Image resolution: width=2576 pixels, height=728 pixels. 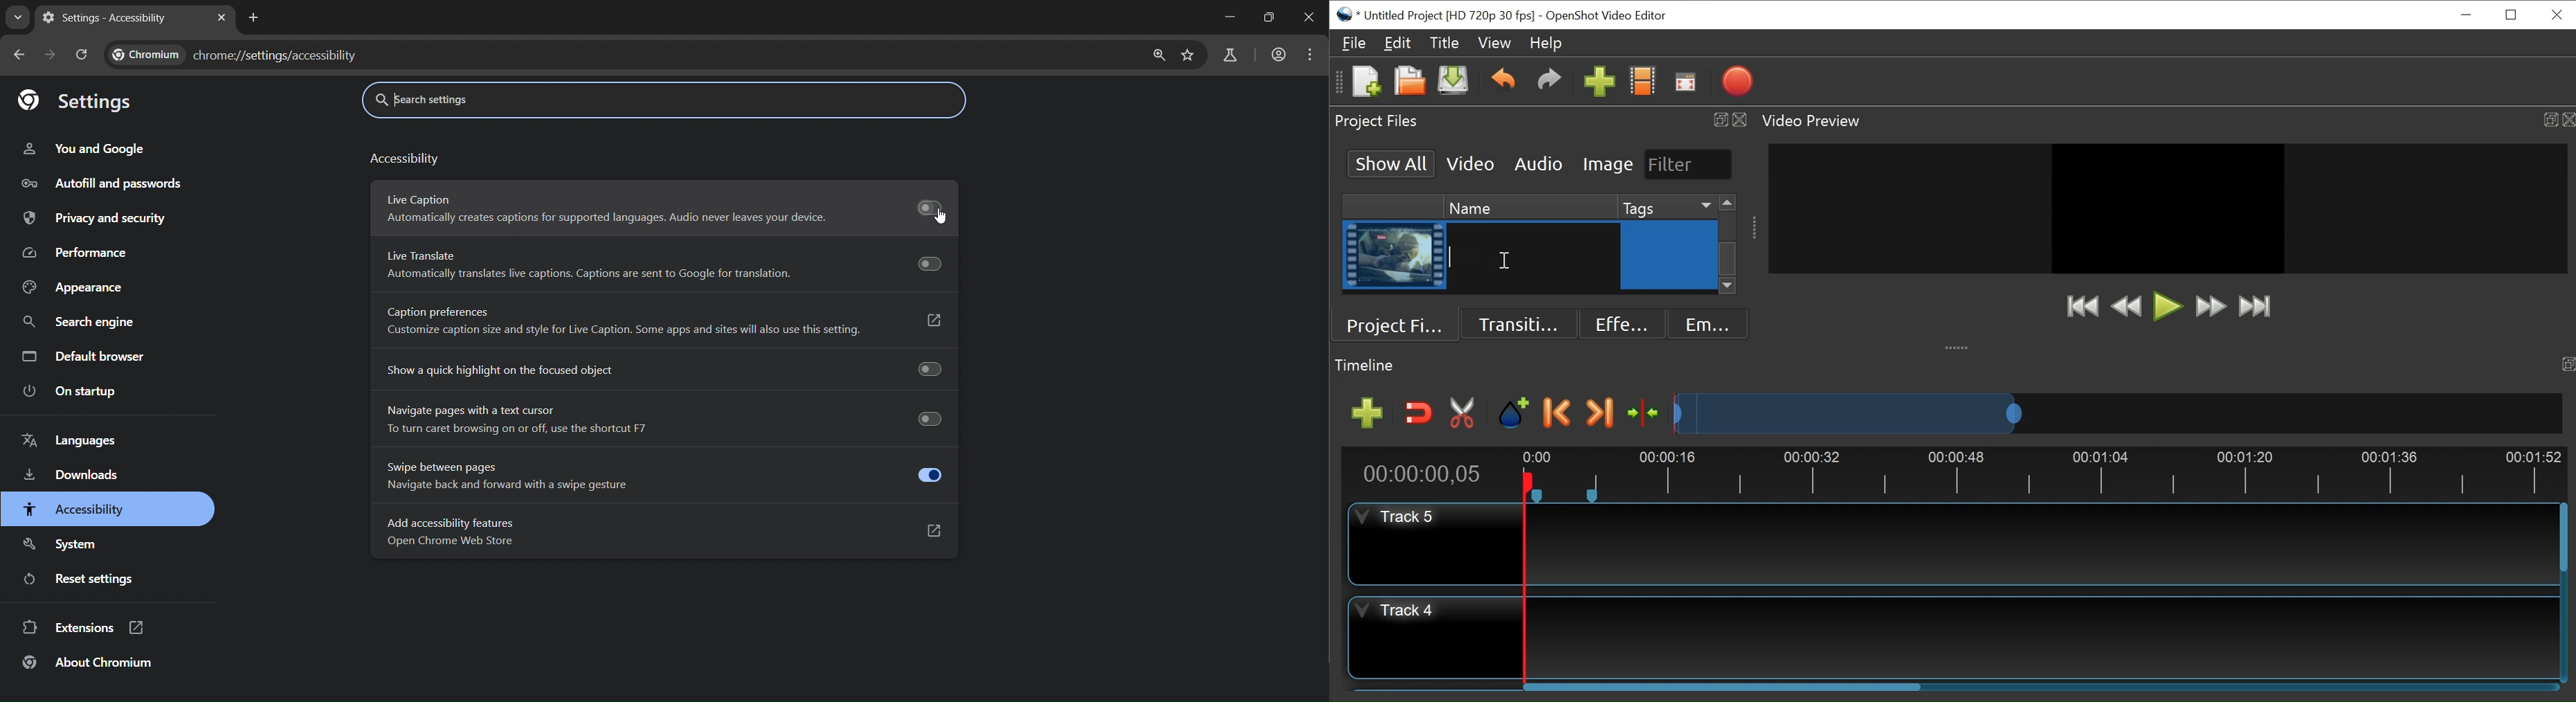 What do you see at coordinates (1725, 689) in the screenshot?
I see `Horizontal Scroll bar` at bounding box center [1725, 689].